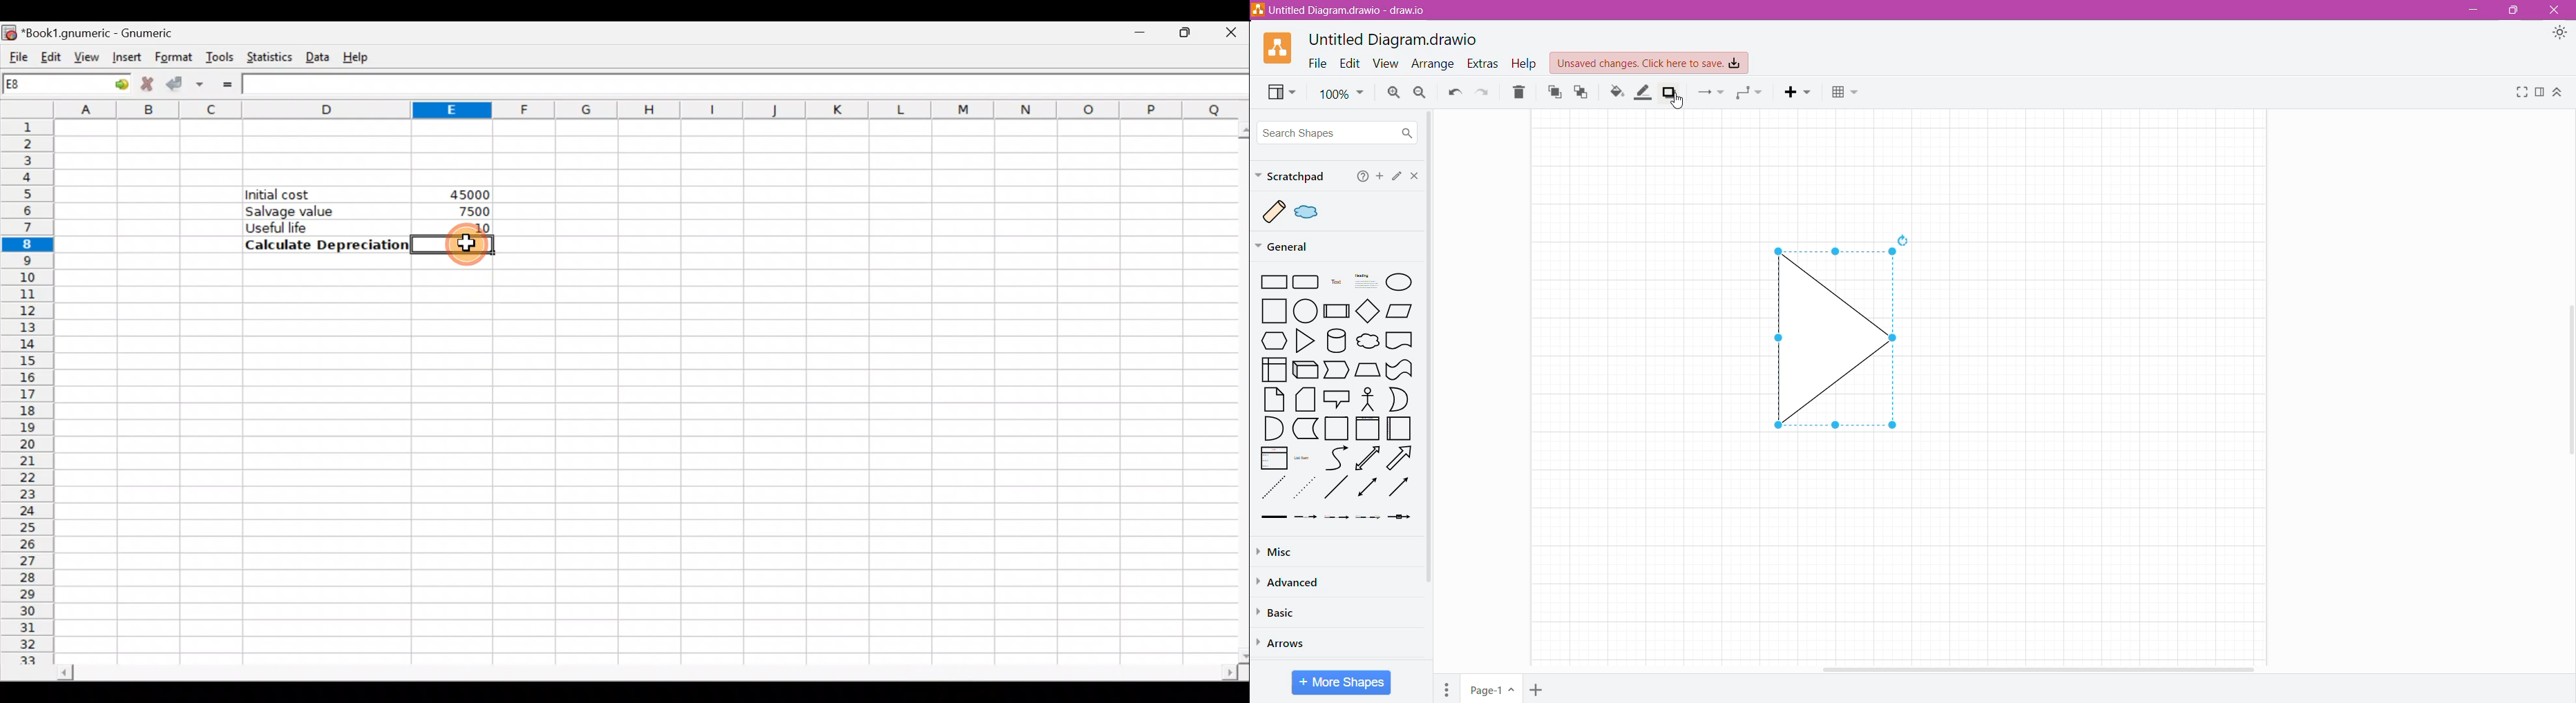 Image resolution: width=2576 pixels, height=728 pixels. What do you see at coordinates (1272, 49) in the screenshot?
I see `Application Logo` at bounding box center [1272, 49].